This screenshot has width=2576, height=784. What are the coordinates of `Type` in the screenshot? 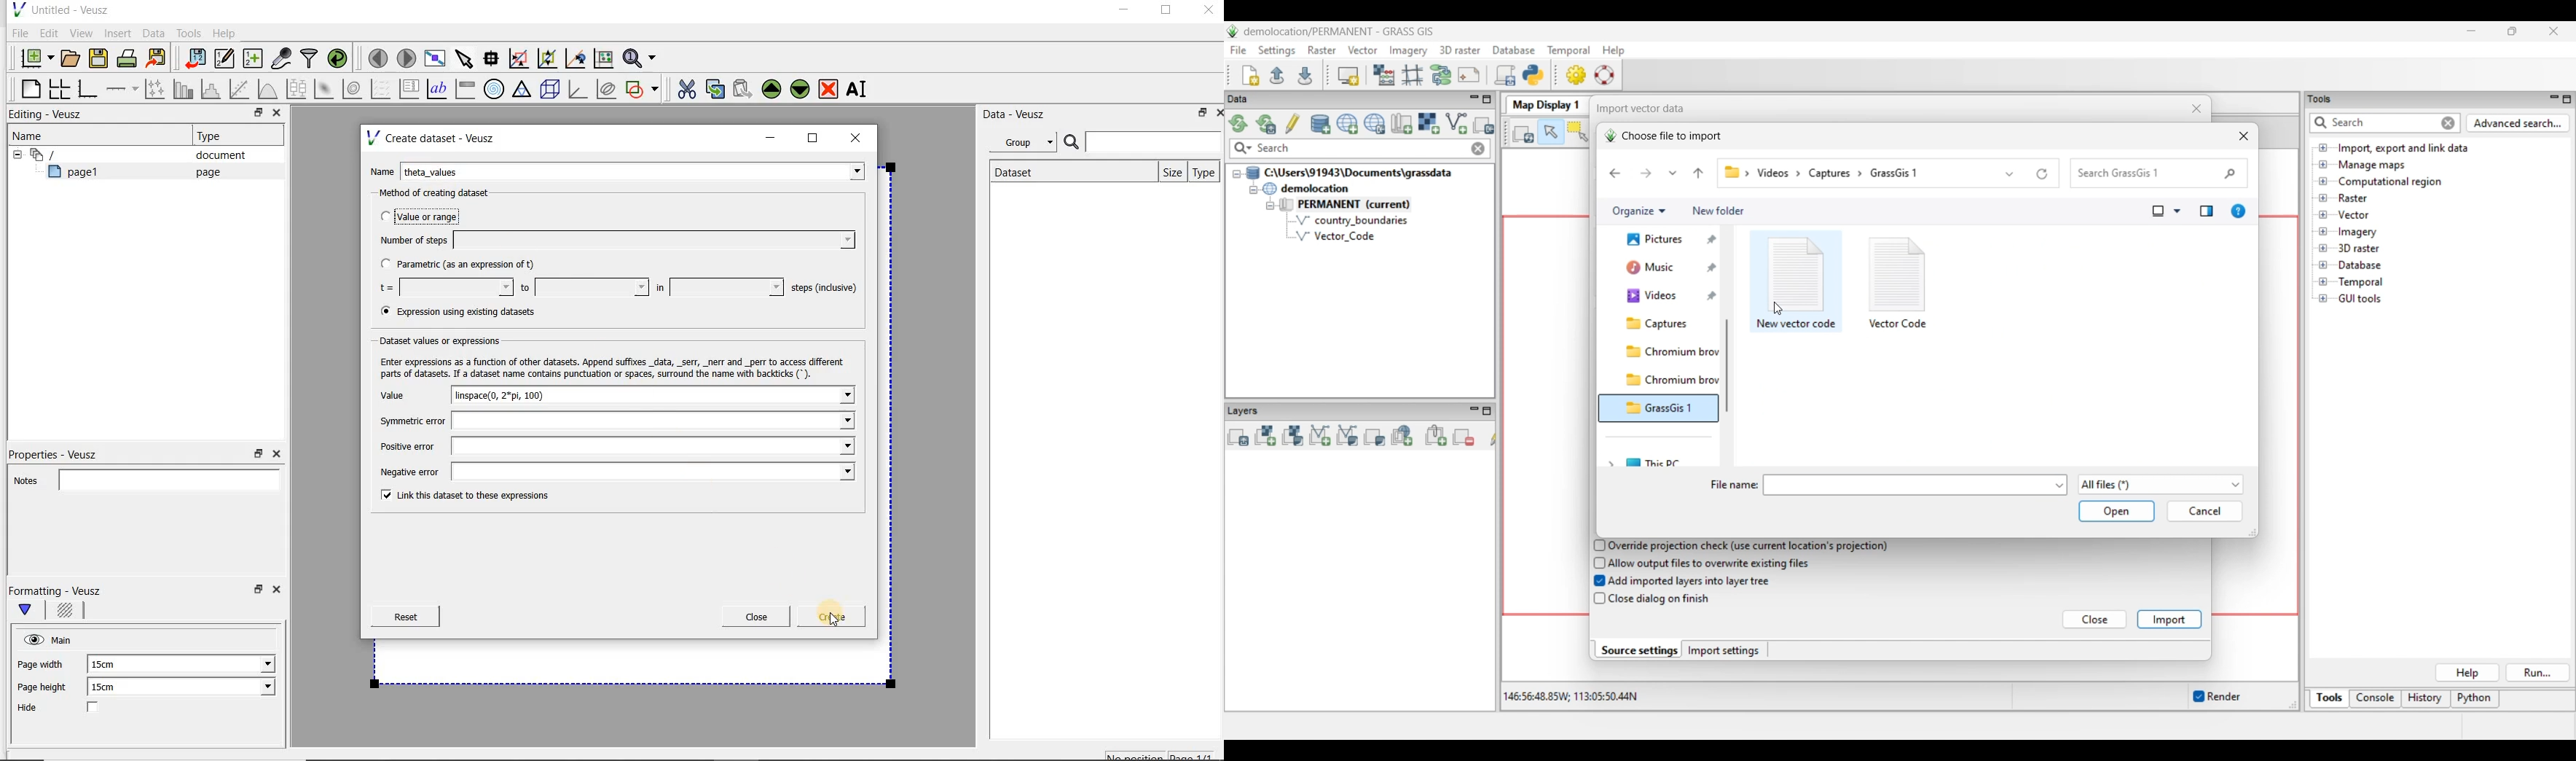 It's located at (1204, 172).